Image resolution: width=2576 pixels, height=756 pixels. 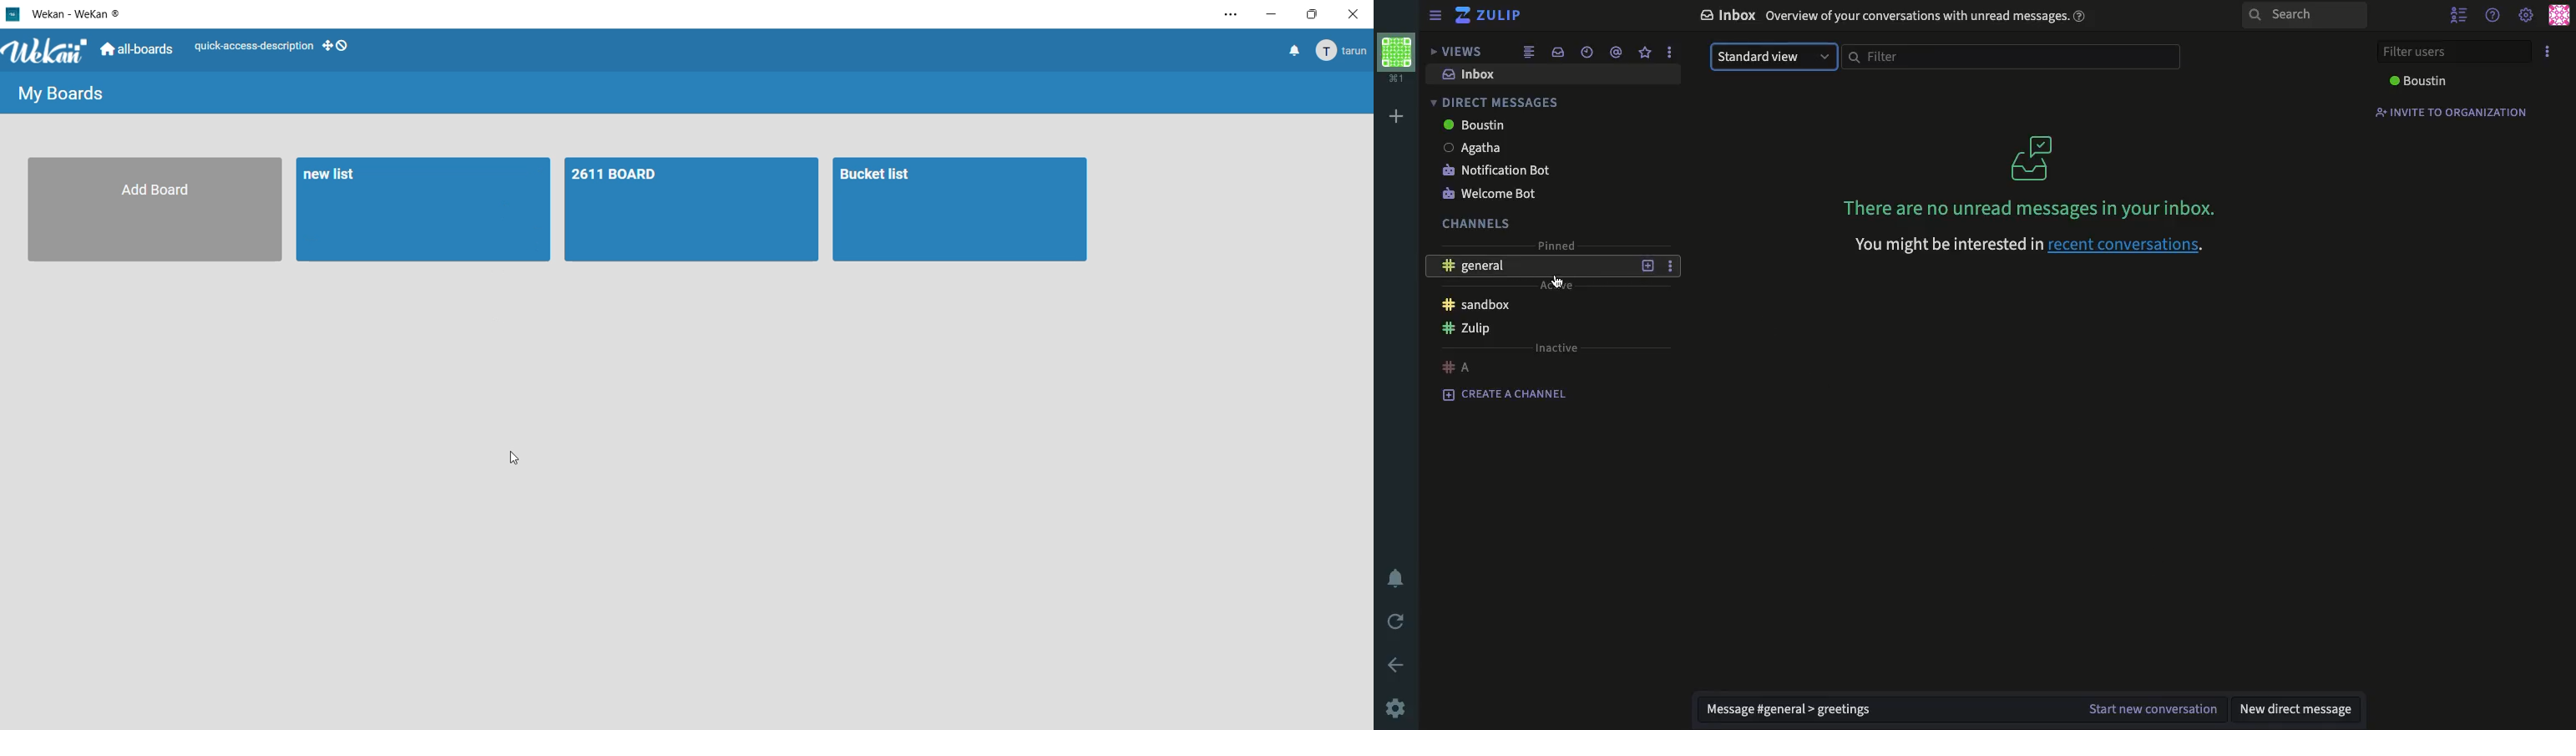 I want to click on my boards, so click(x=62, y=95).